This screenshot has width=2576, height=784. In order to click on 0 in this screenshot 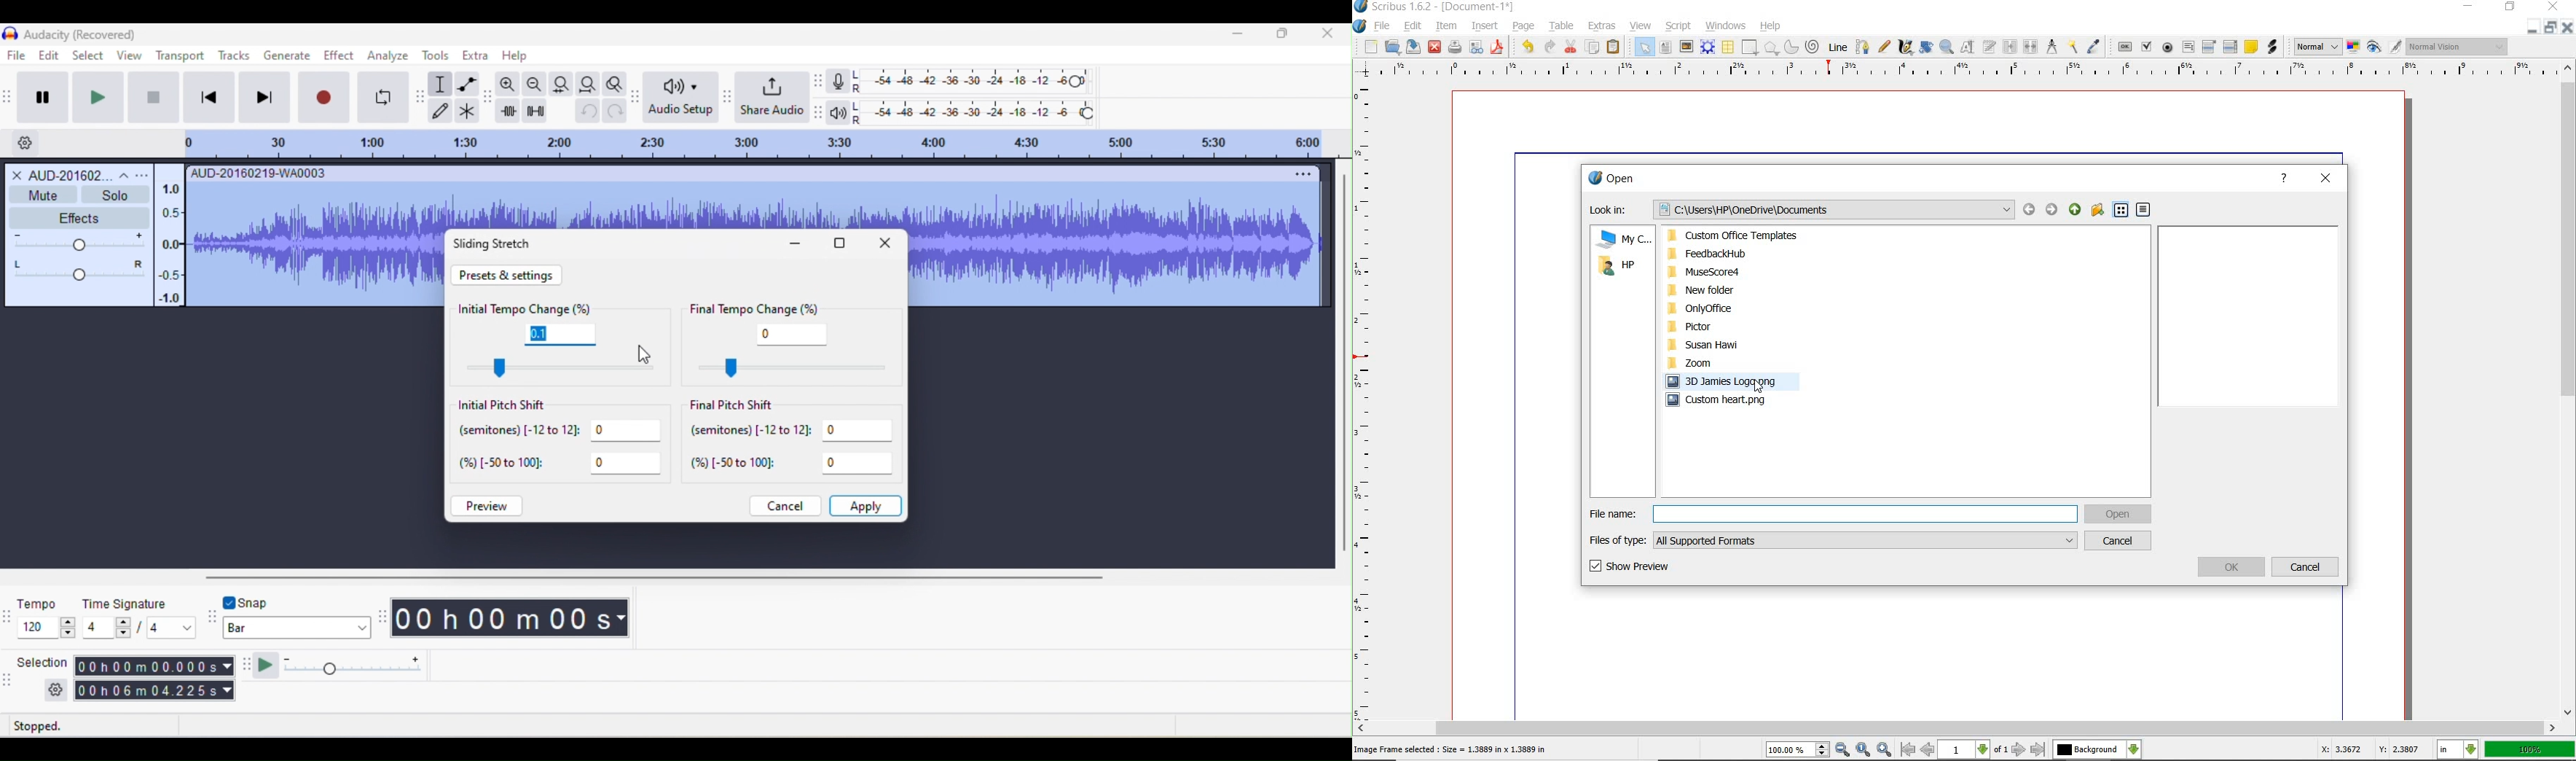, I will do `click(793, 334)`.